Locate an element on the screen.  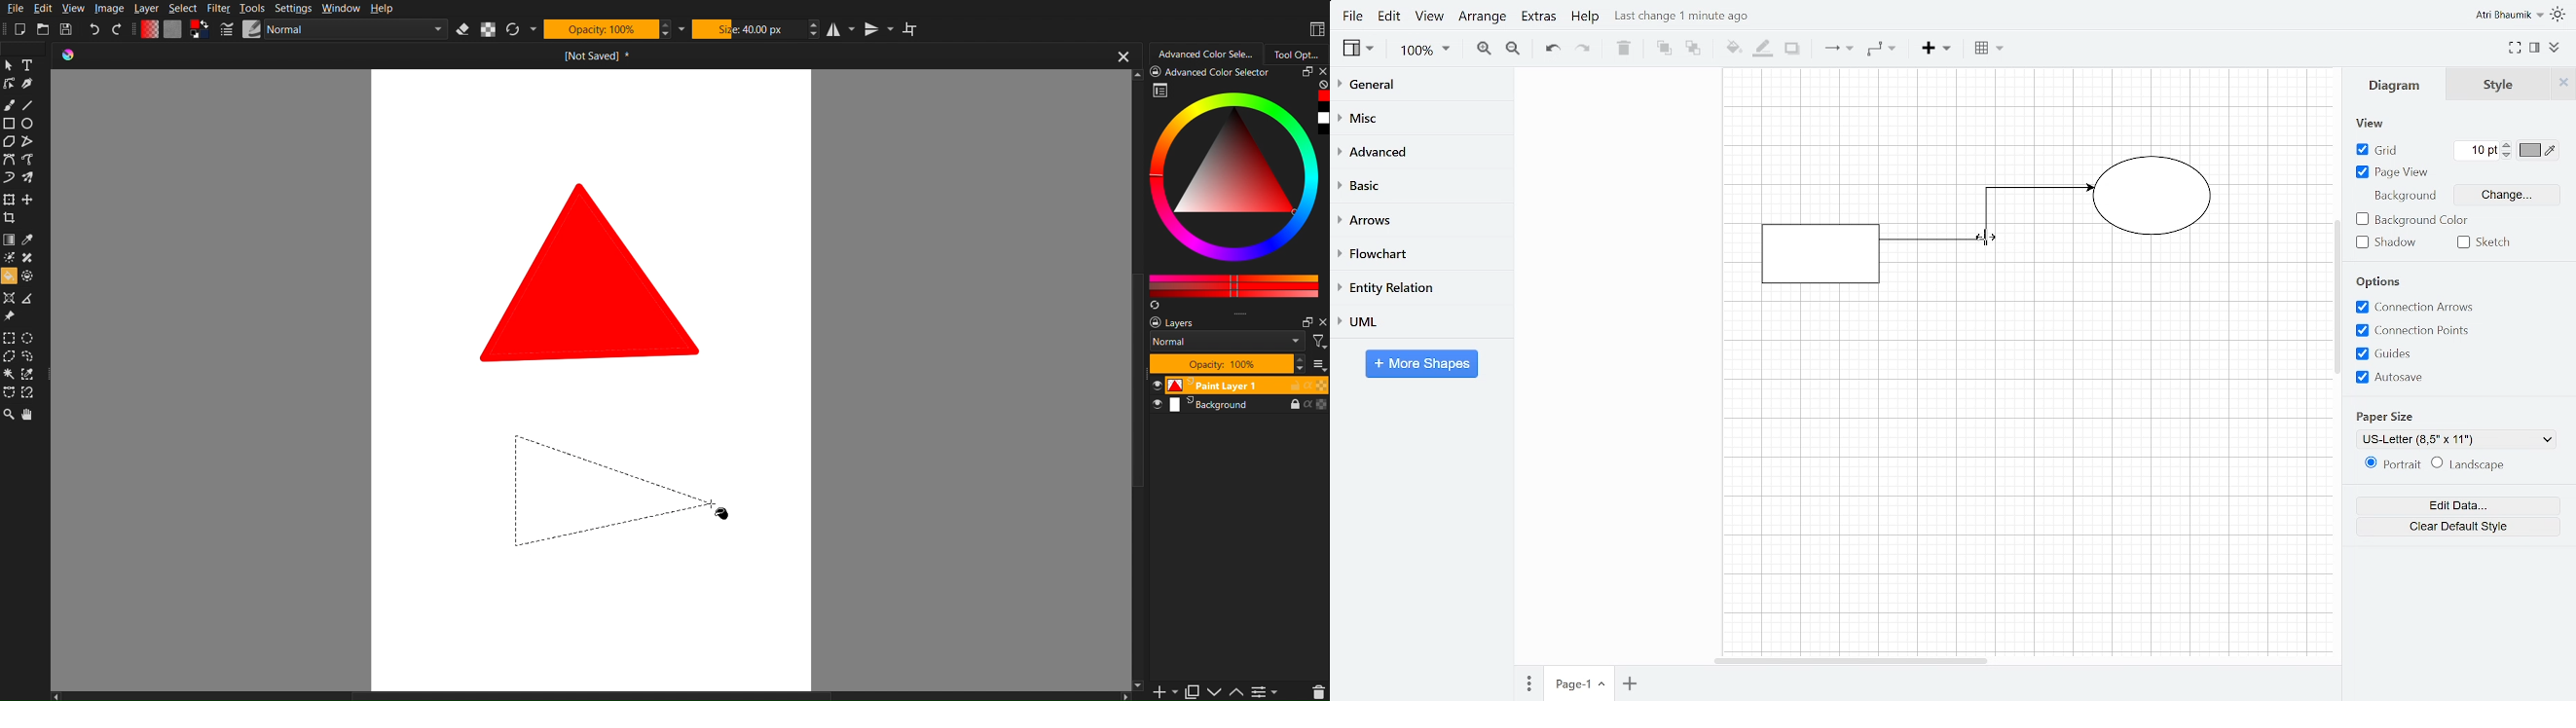
Open is located at coordinates (44, 28).